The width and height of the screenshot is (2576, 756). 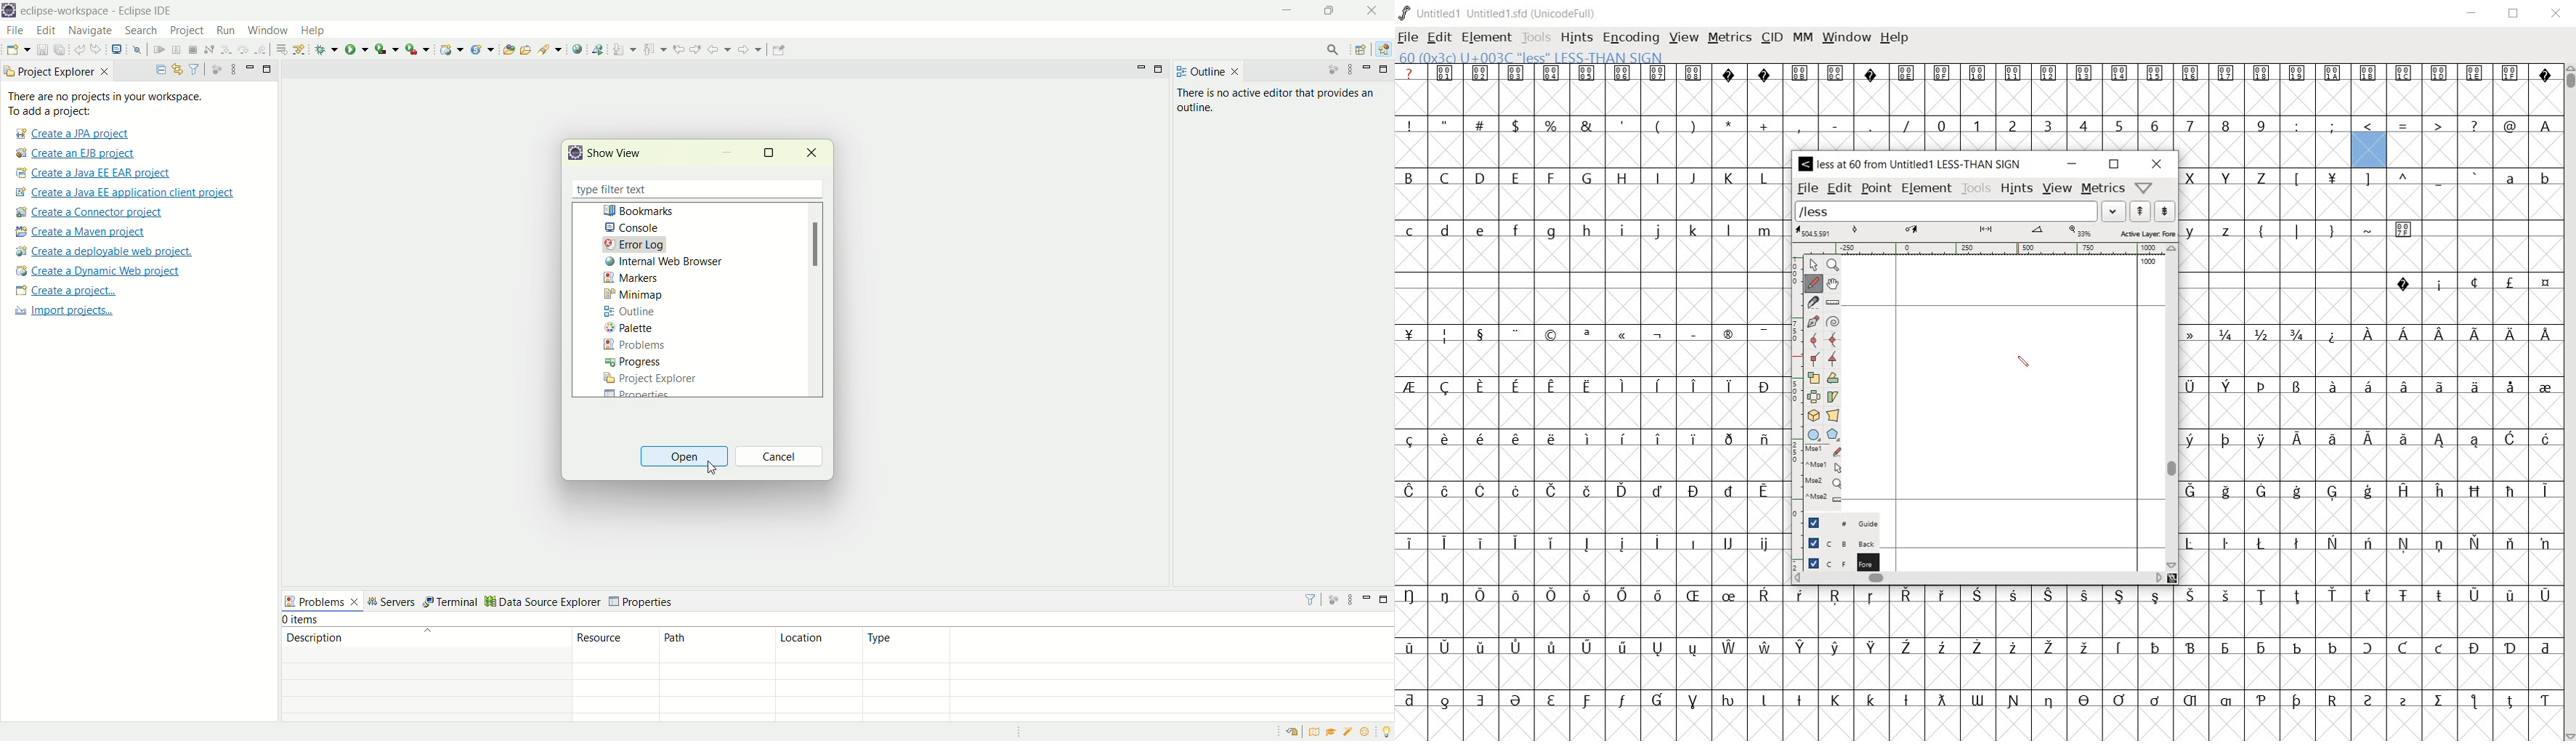 I want to click on problems, so click(x=320, y=600).